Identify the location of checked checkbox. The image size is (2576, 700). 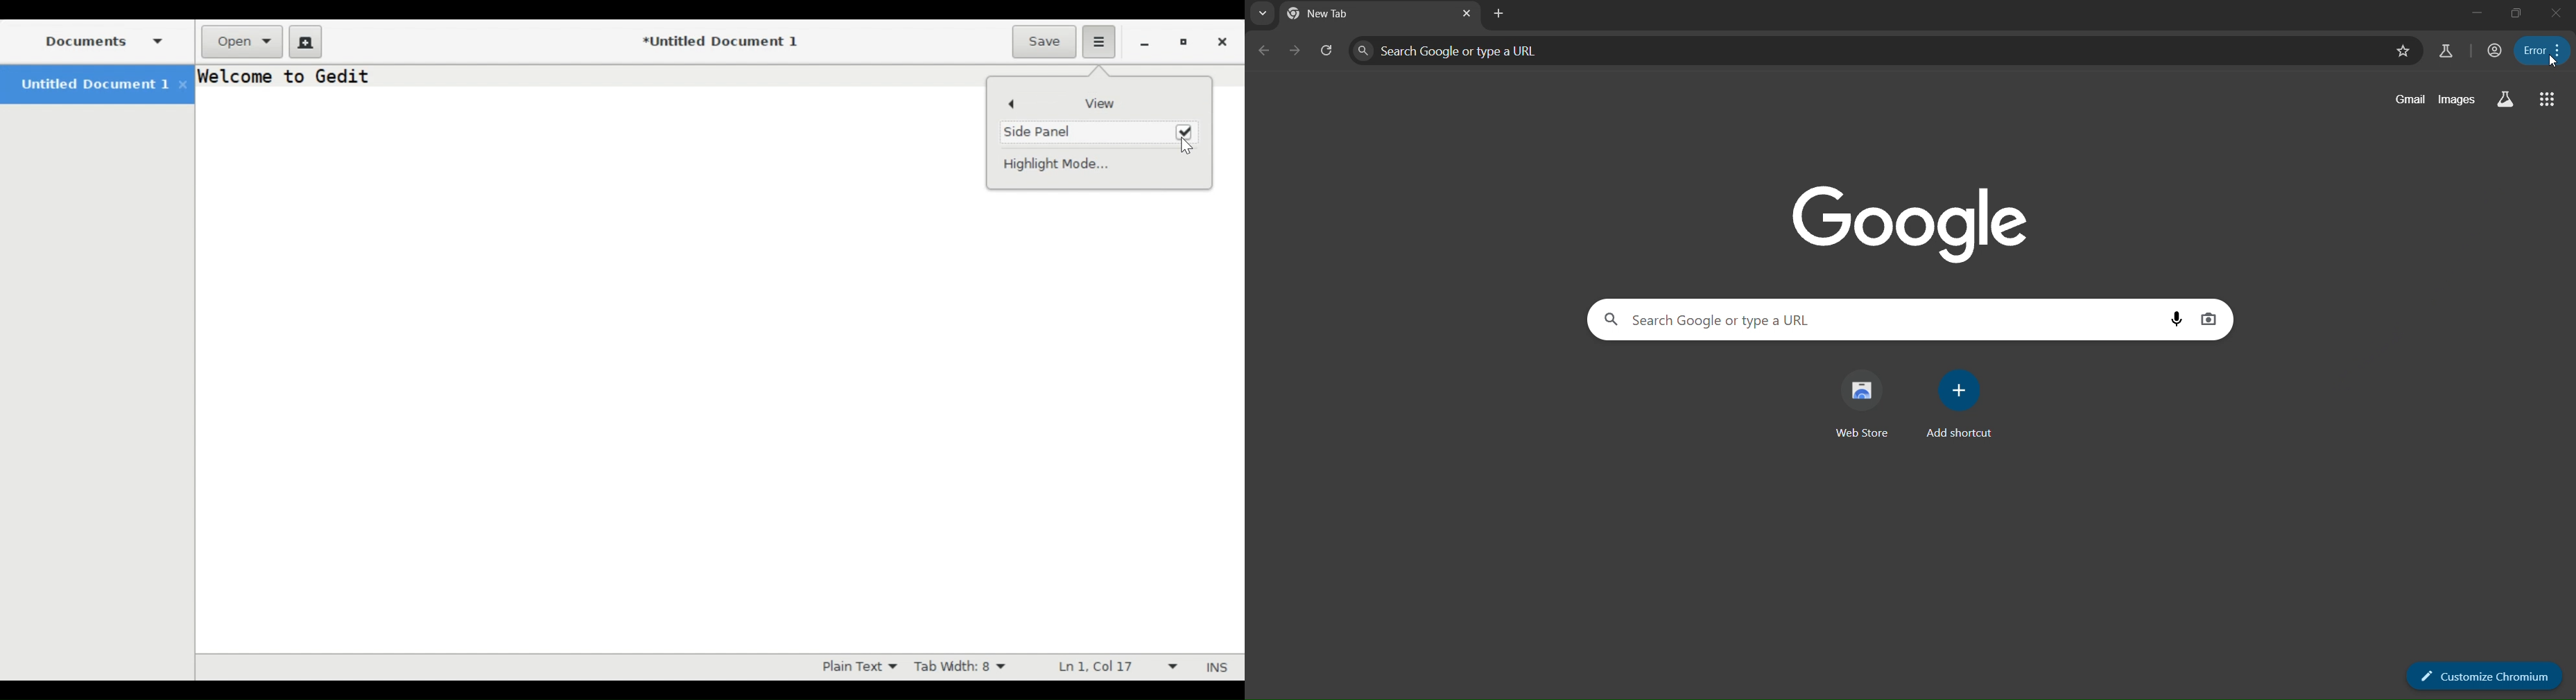
(1185, 130).